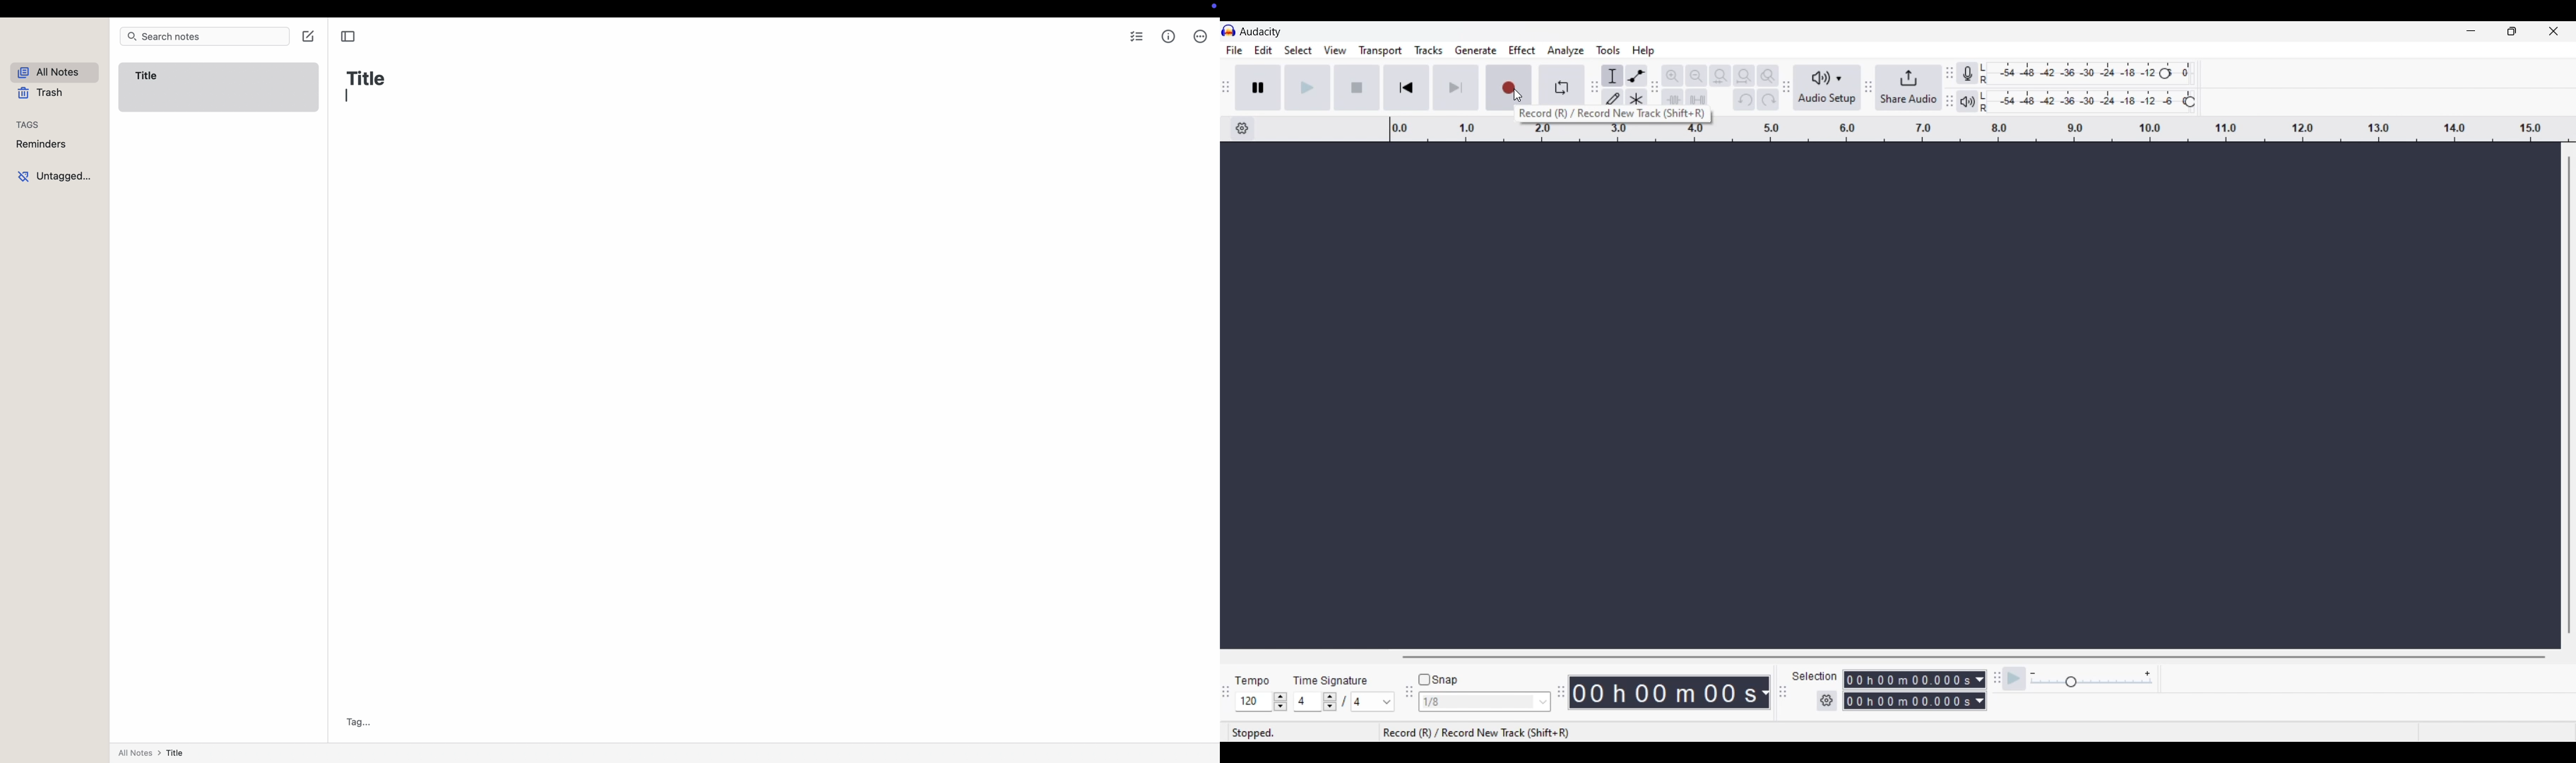 The image size is (2576, 784). Describe the element at coordinates (1228, 85) in the screenshot. I see `toolbar` at that location.